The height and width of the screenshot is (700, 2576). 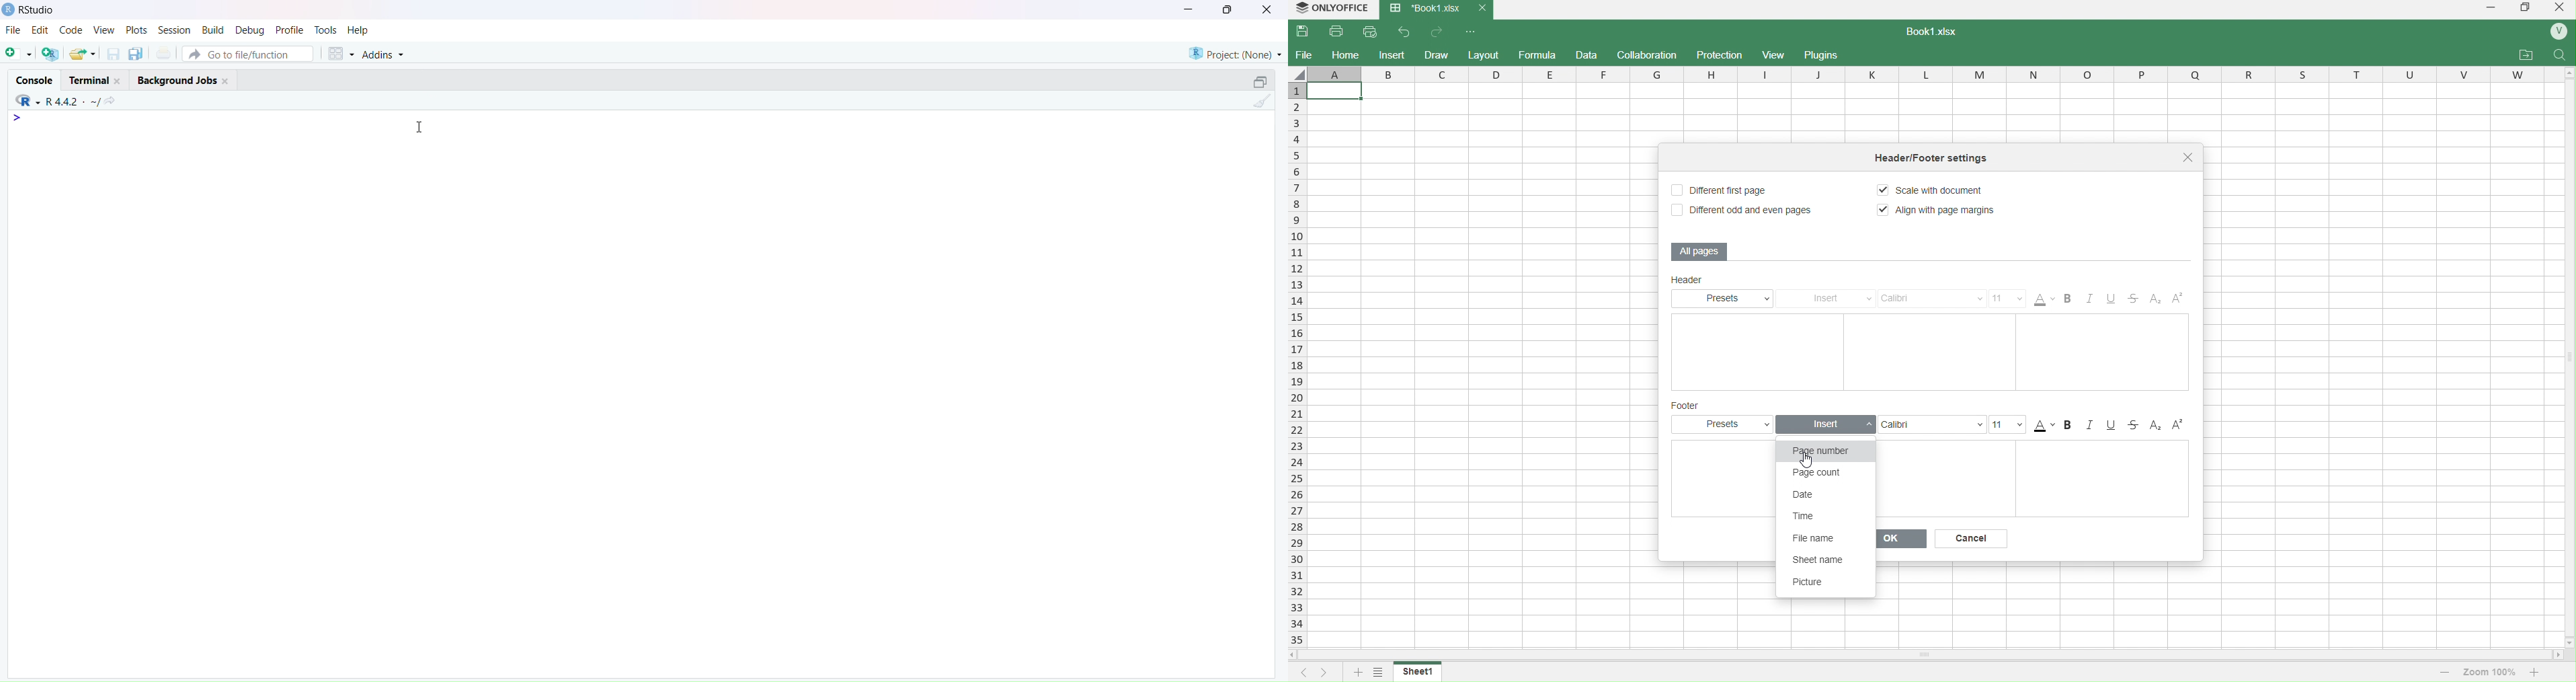 I want to click on view the current working directory, so click(x=111, y=102).